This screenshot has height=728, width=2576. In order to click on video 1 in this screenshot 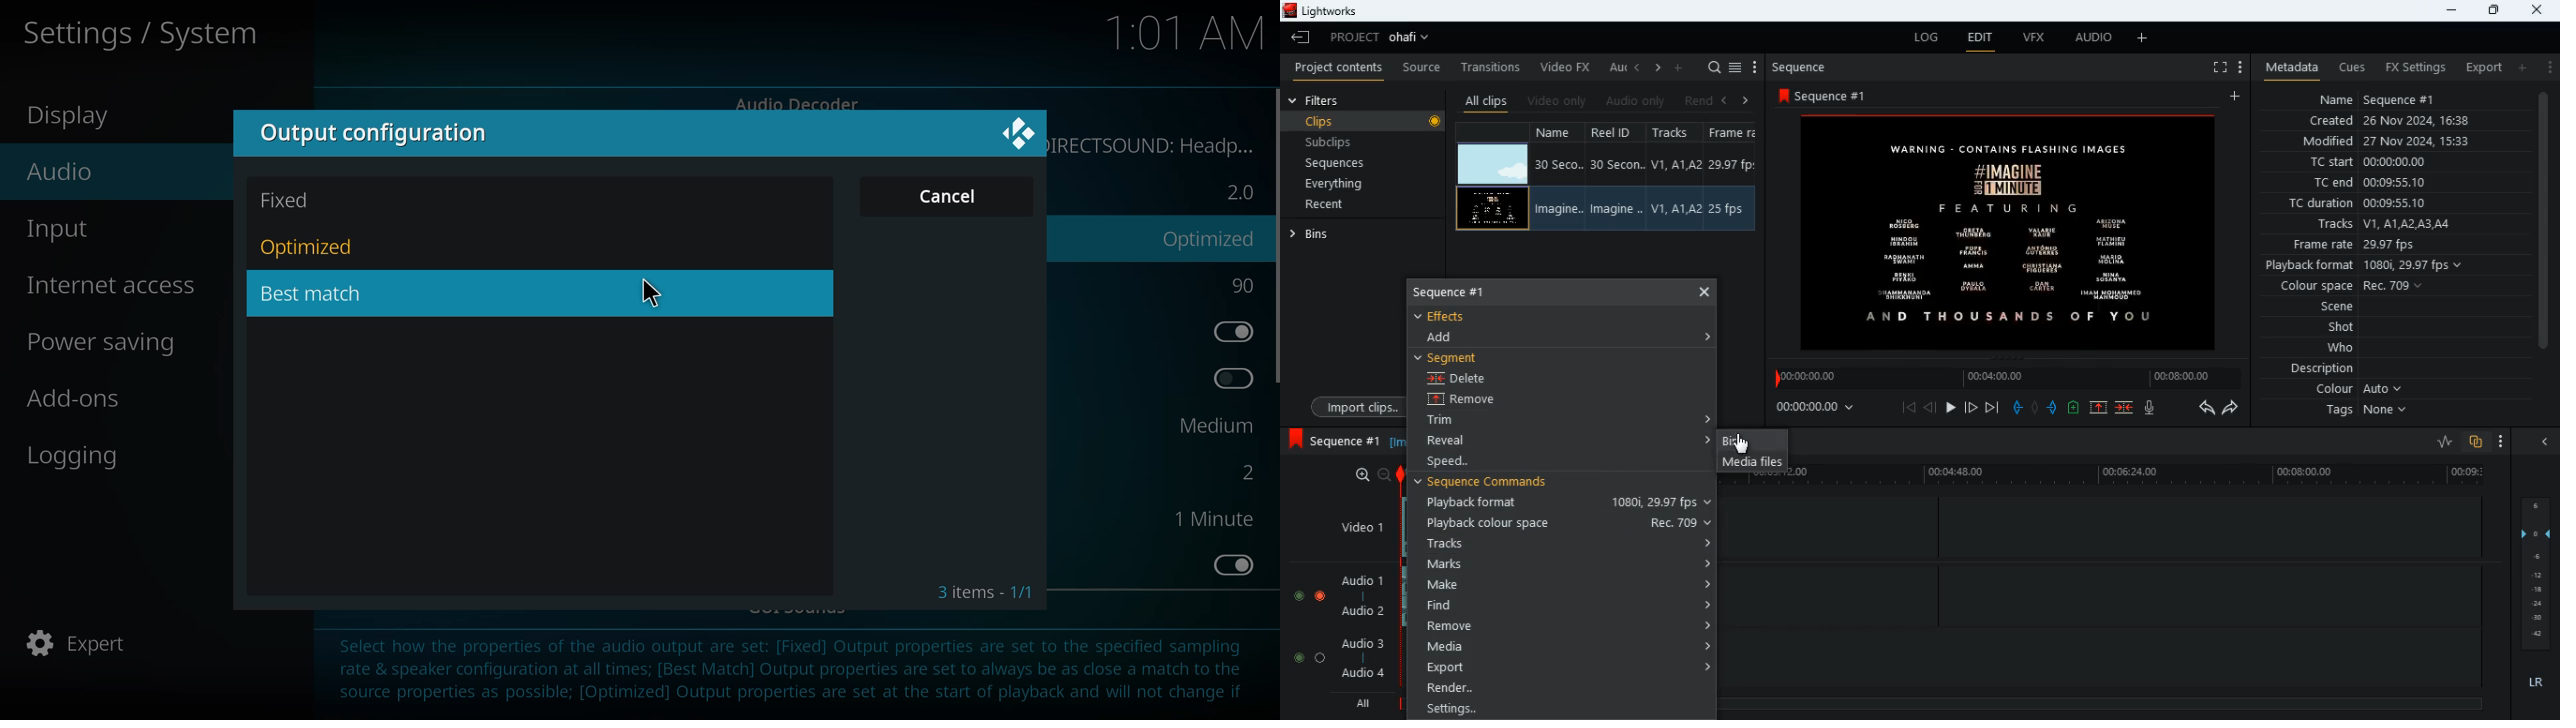, I will do `click(1355, 526)`.